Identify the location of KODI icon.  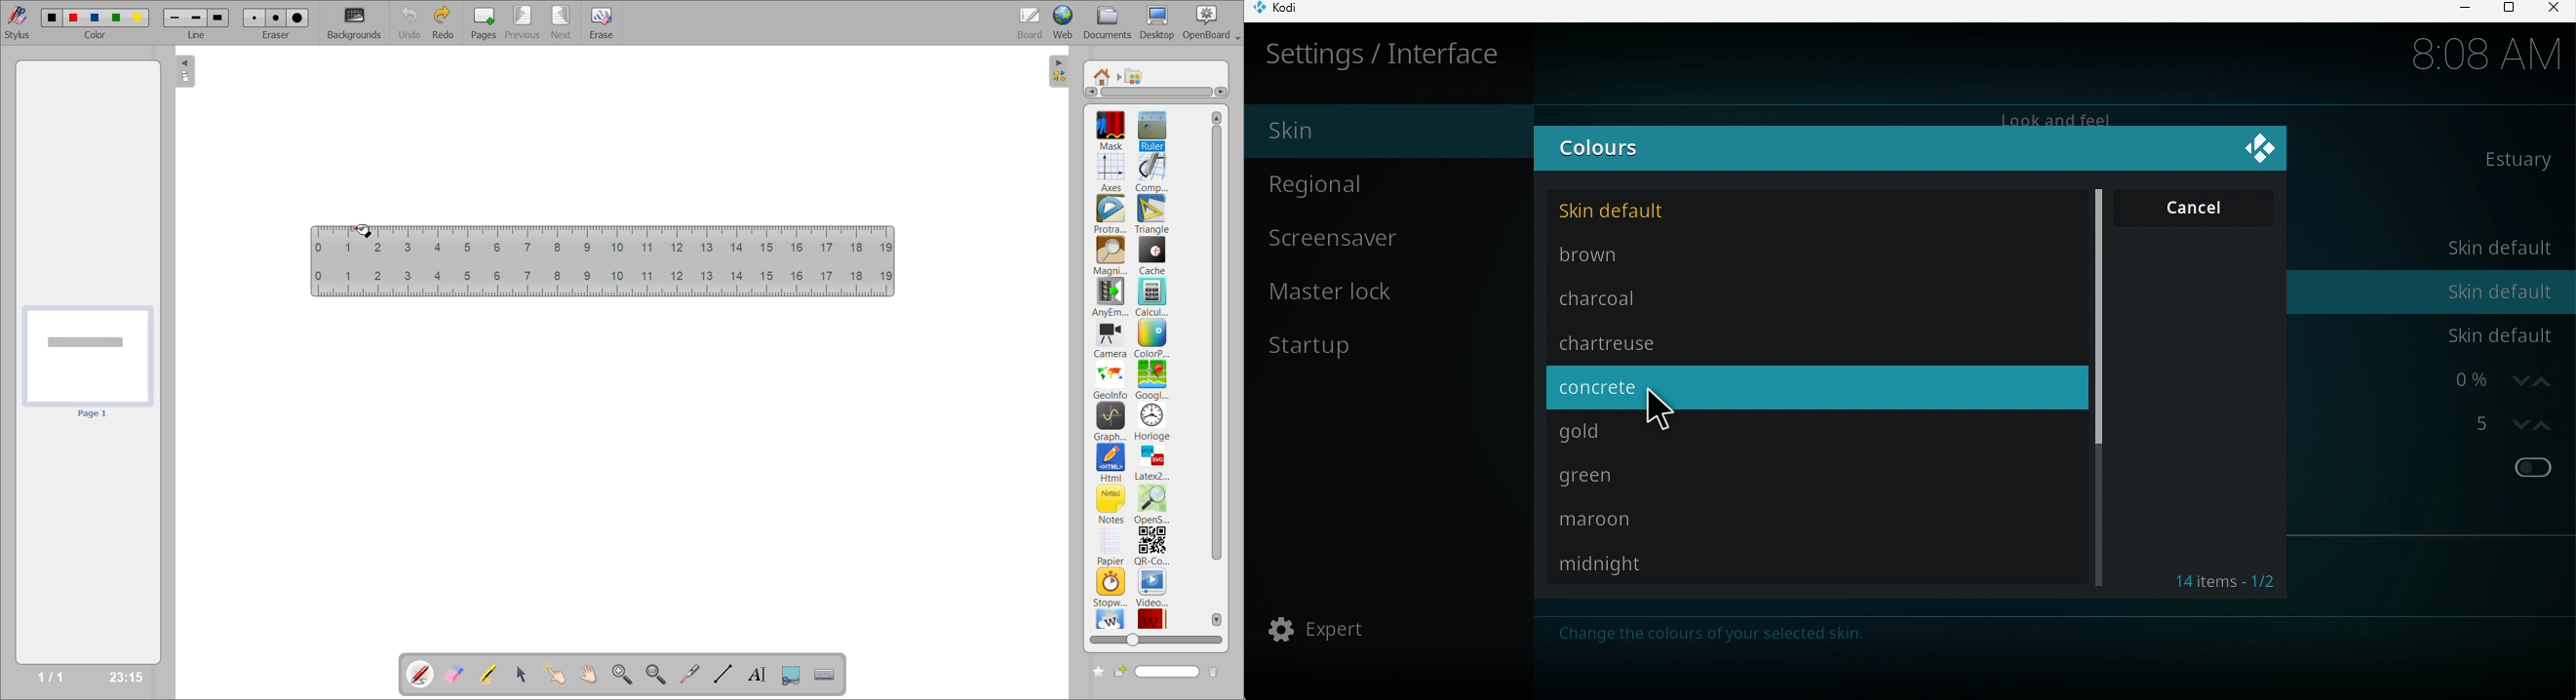
(1290, 12).